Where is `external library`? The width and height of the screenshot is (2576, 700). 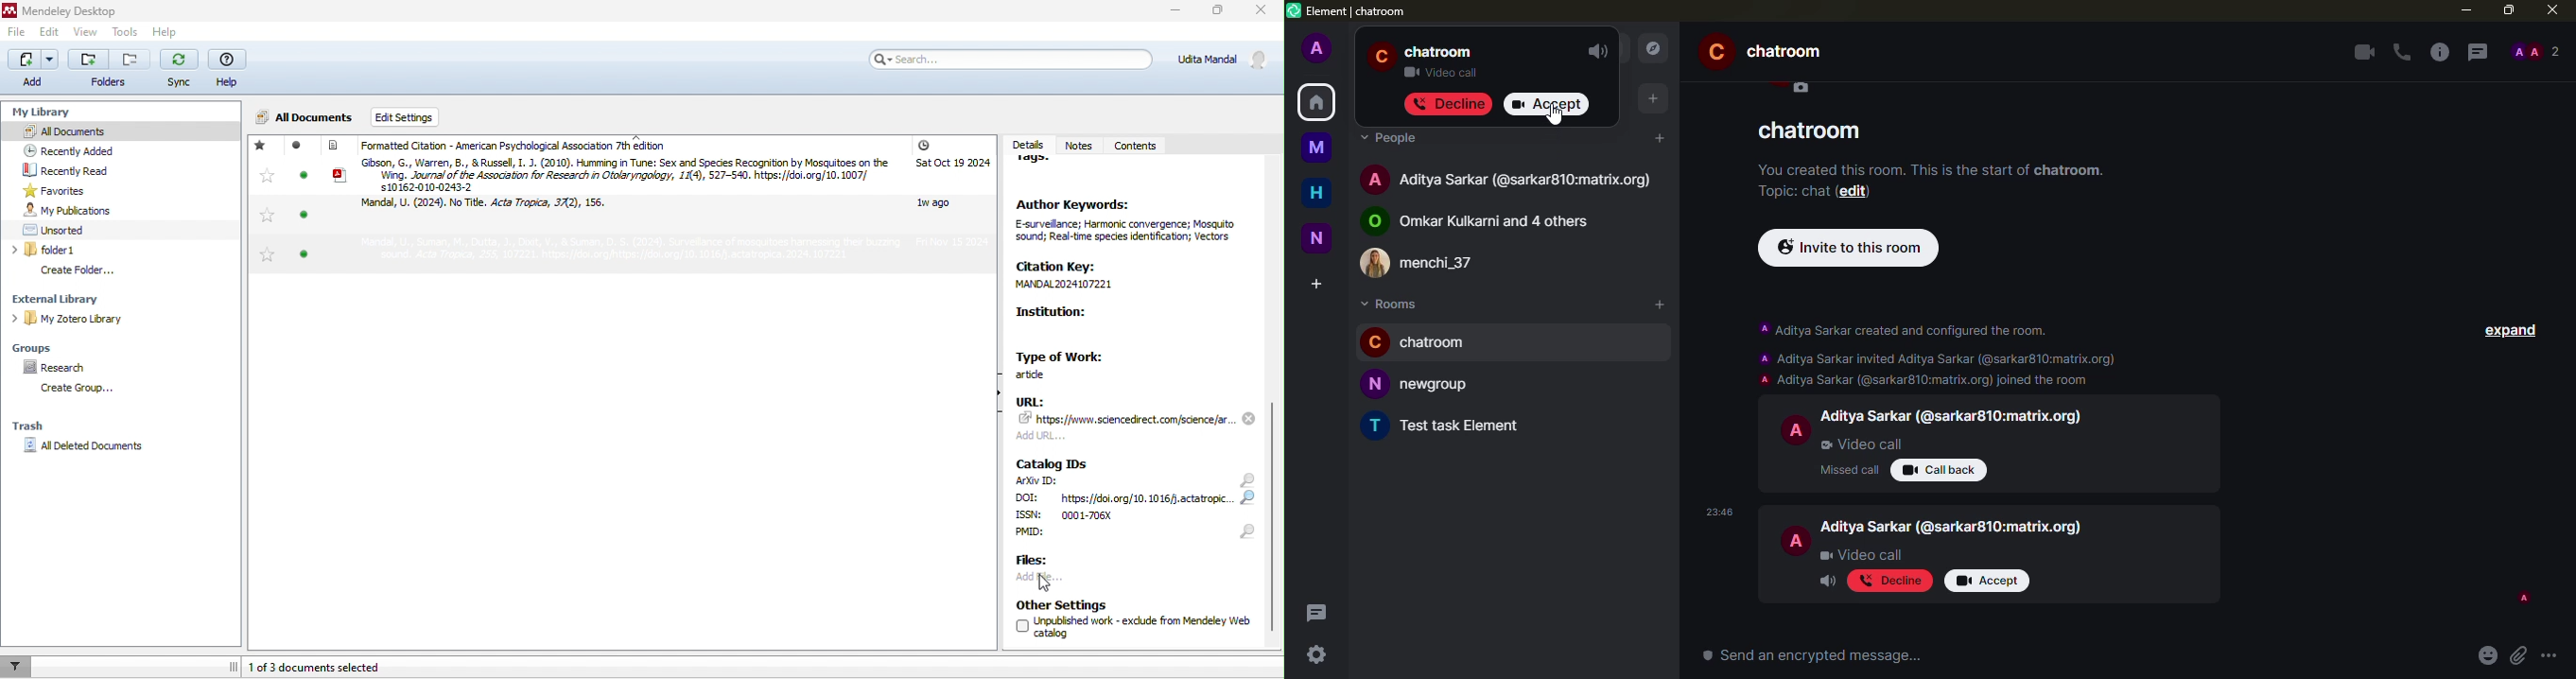 external library is located at coordinates (102, 298).